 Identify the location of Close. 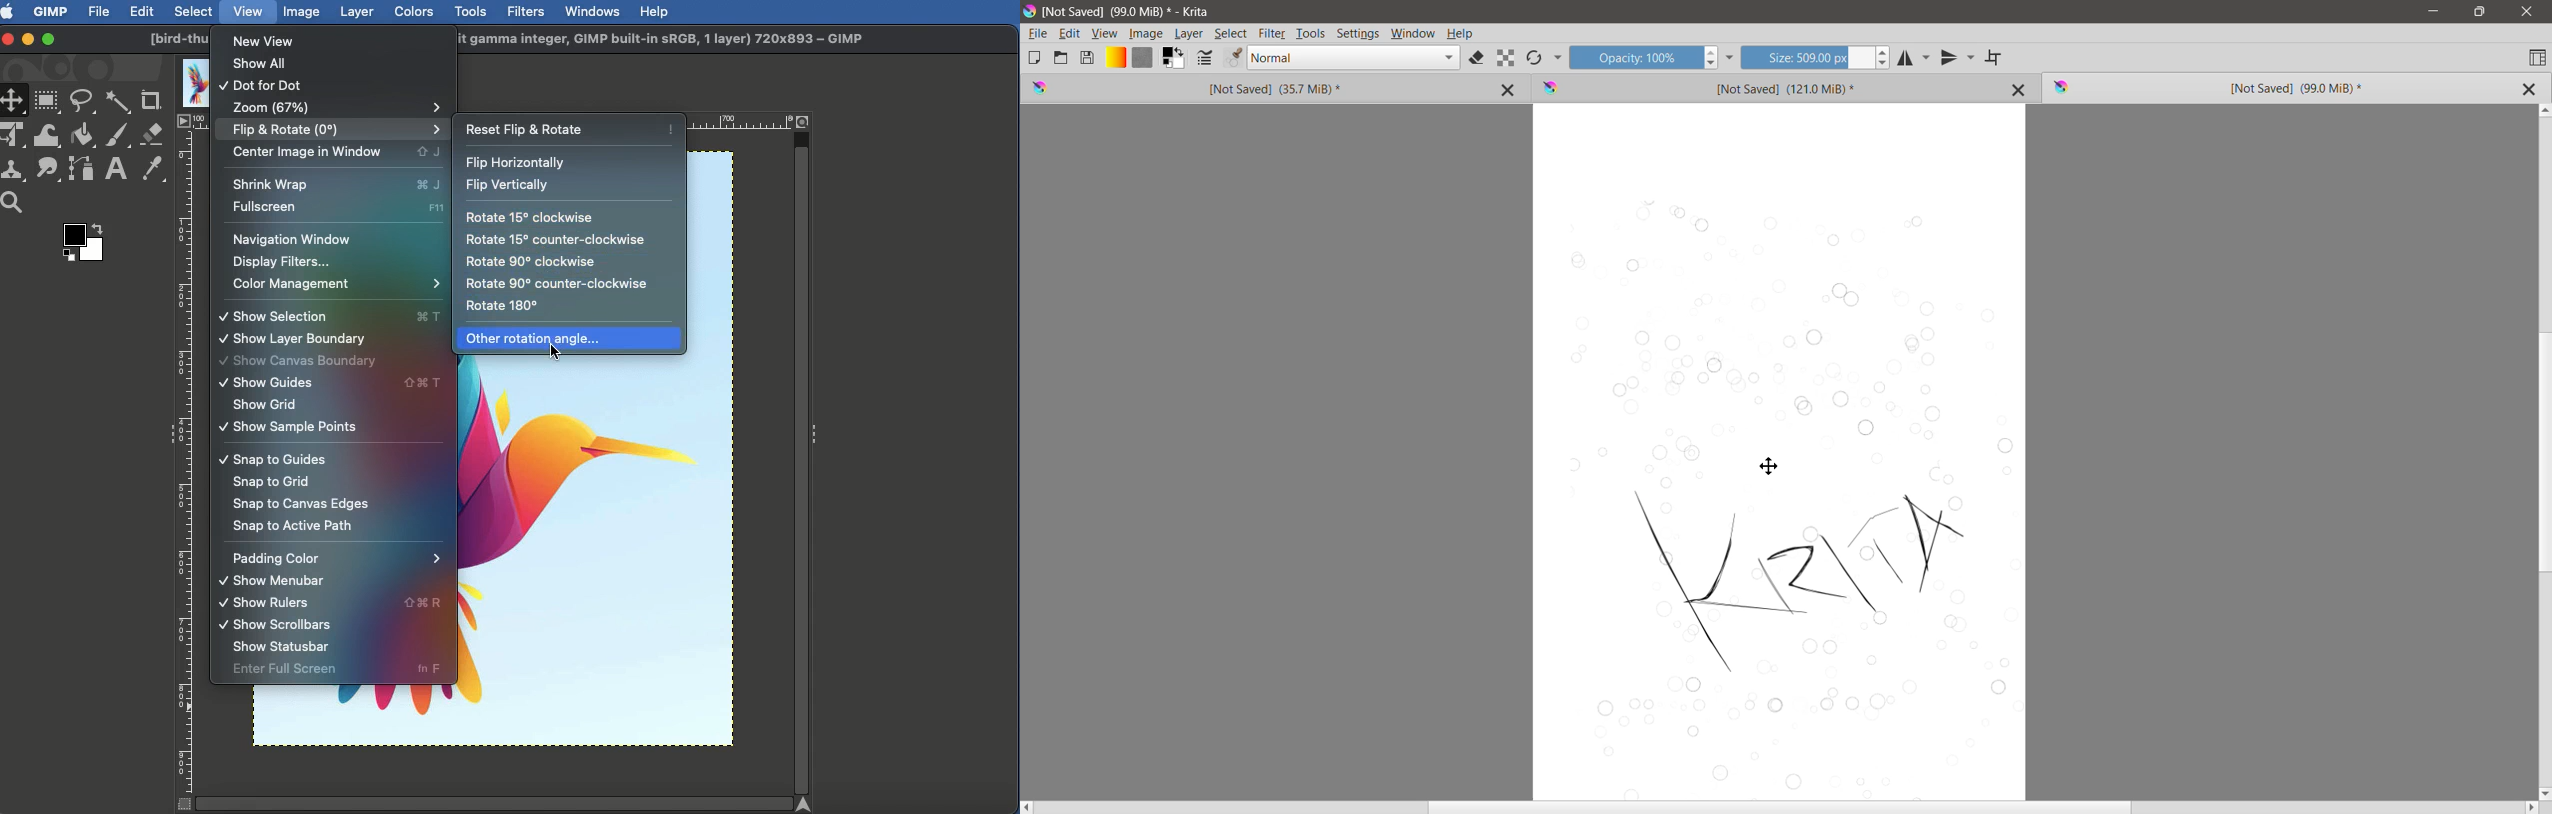
(2527, 12).